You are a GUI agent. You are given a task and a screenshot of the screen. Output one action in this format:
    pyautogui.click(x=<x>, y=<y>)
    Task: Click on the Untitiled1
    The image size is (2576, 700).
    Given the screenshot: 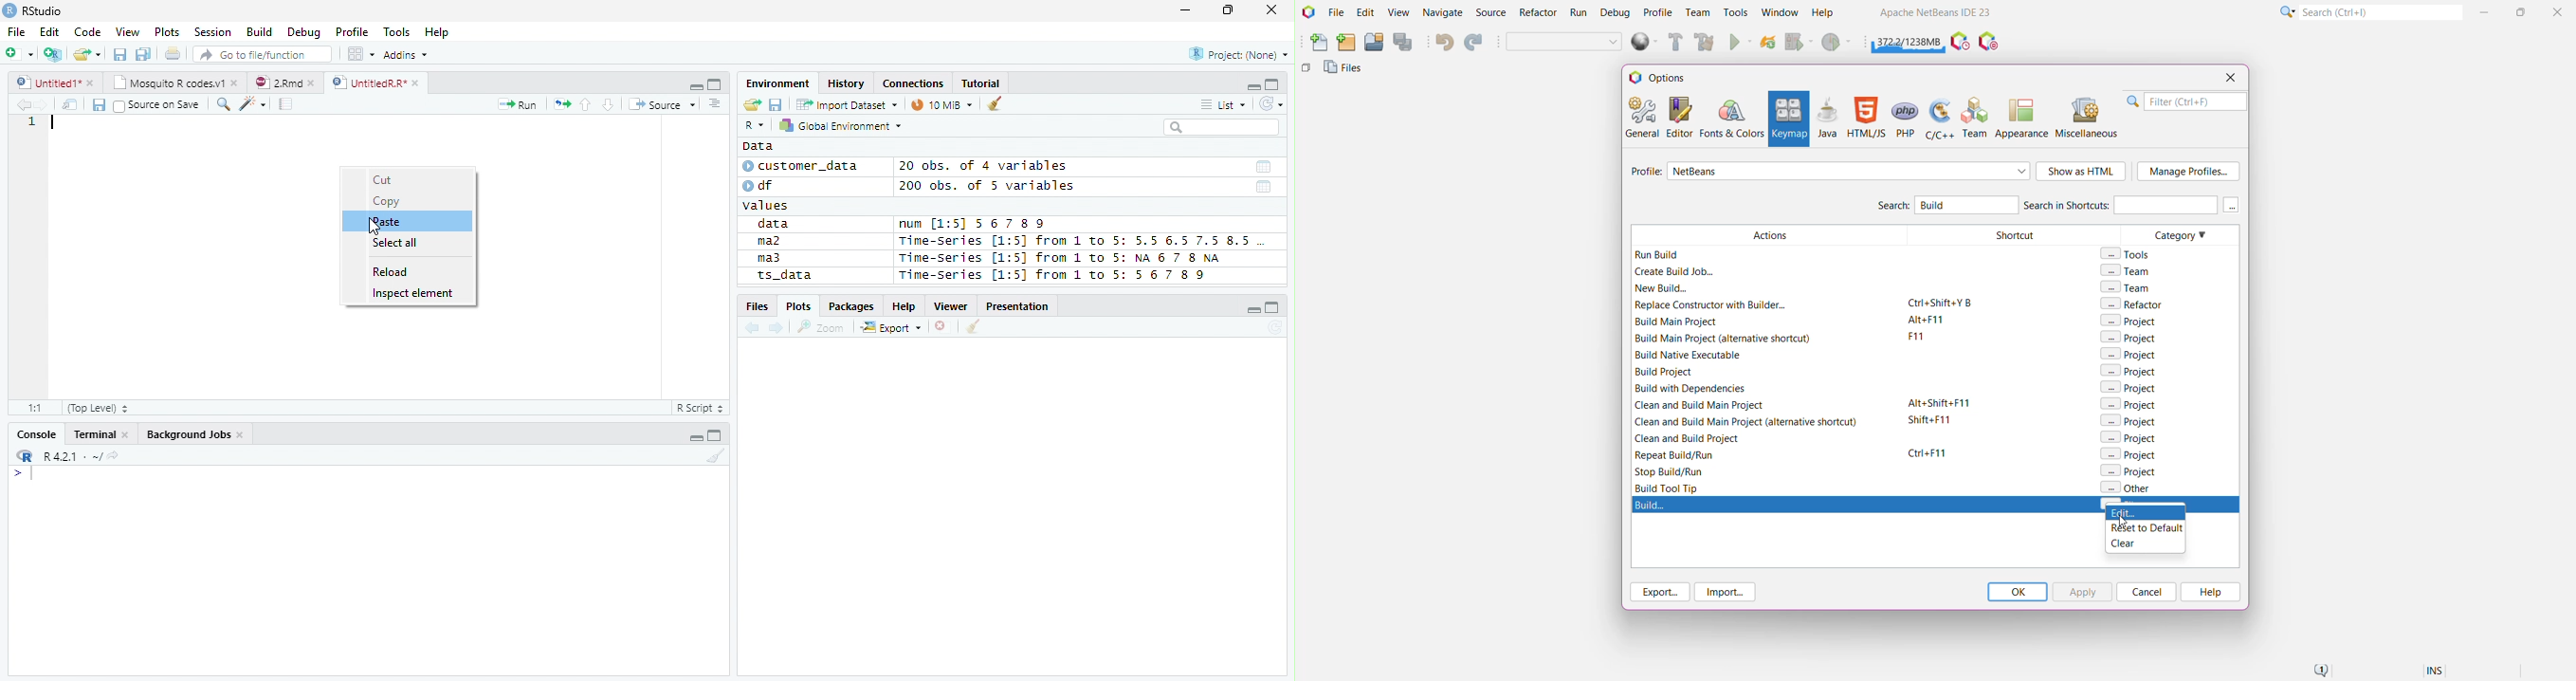 What is the action you would take?
    pyautogui.click(x=54, y=83)
    